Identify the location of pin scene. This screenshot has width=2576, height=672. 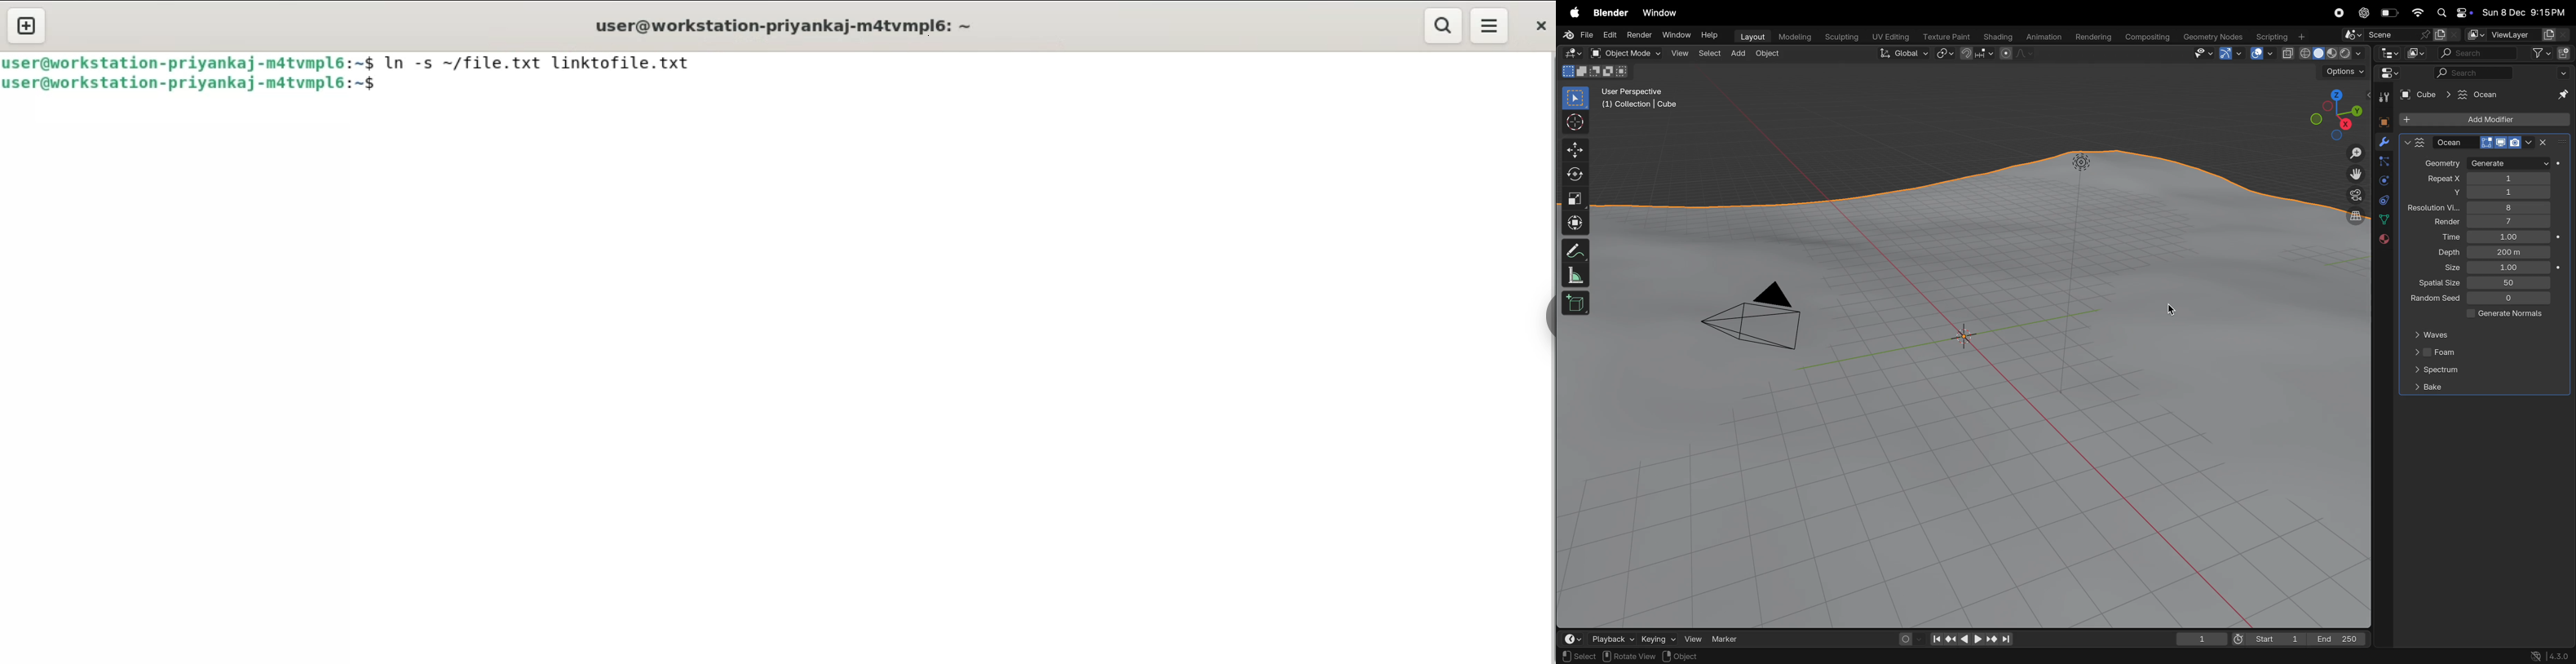
(2385, 35).